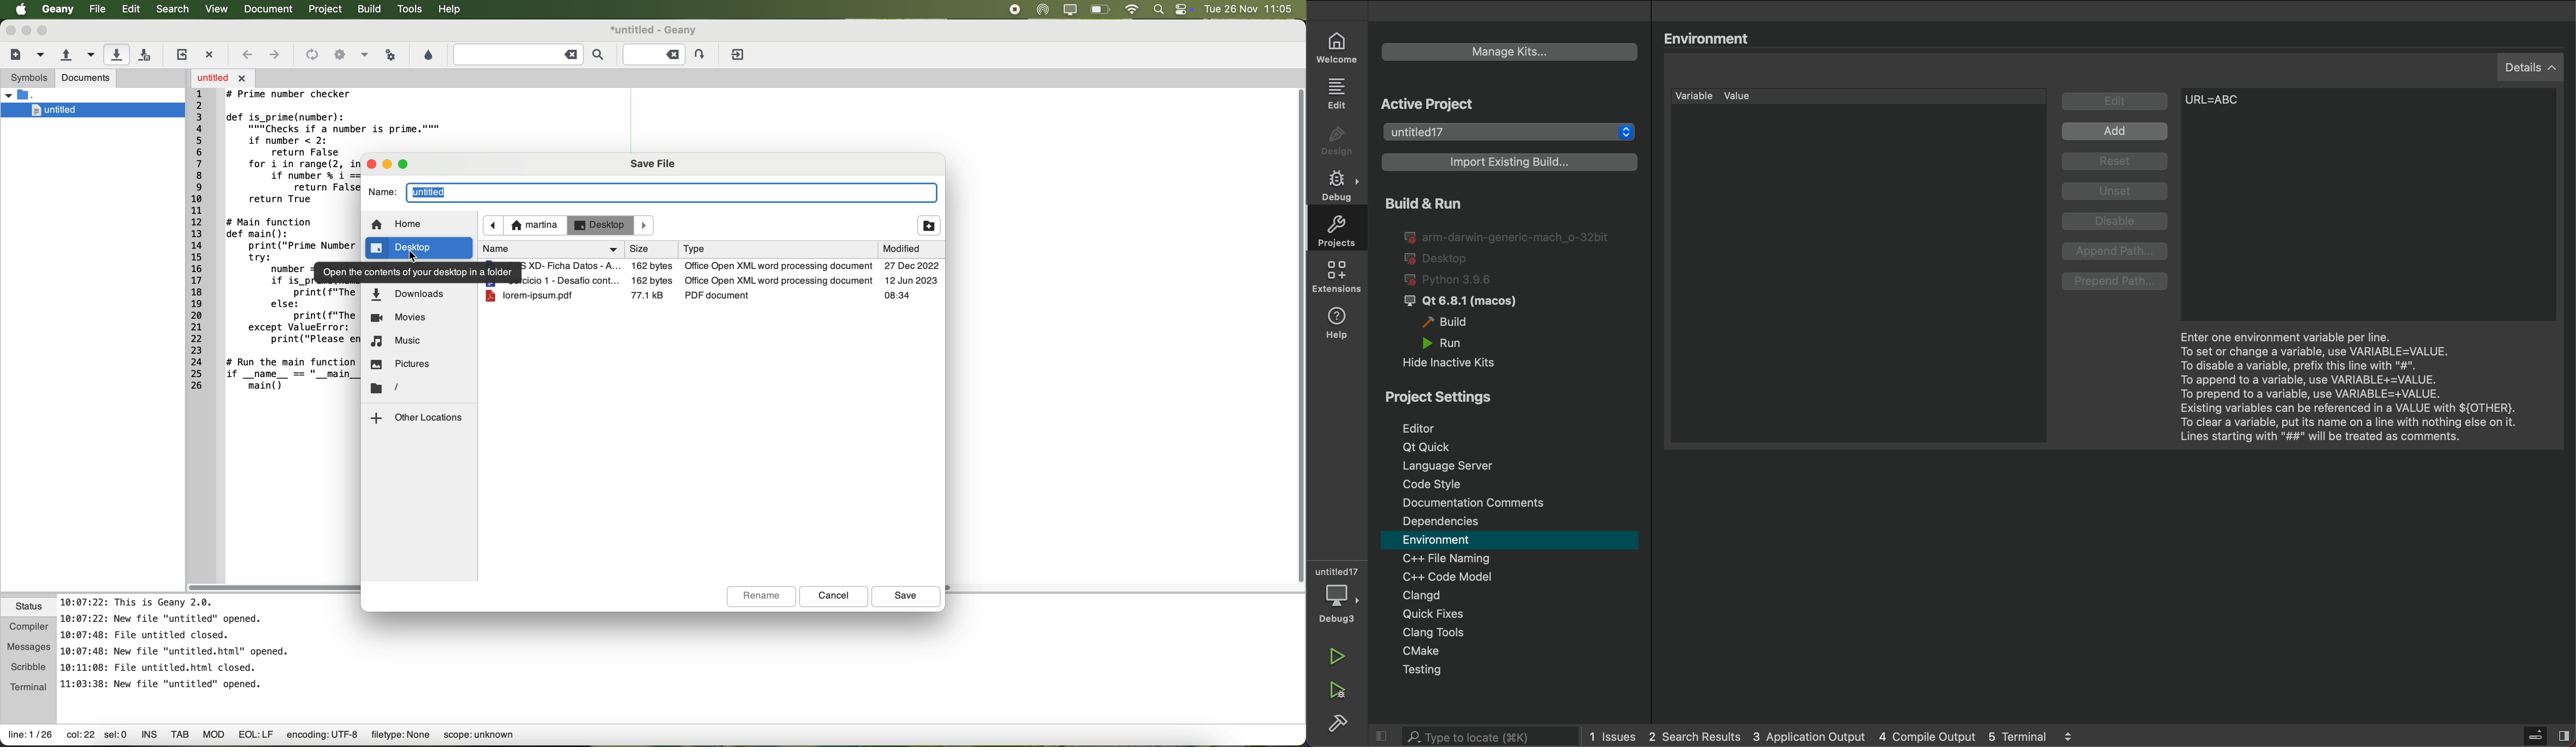 Image resolution: width=2576 pixels, height=756 pixels. What do you see at coordinates (1517, 447) in the screenshot?
I see `Qt Quick` at bounding box center [1517, 447].